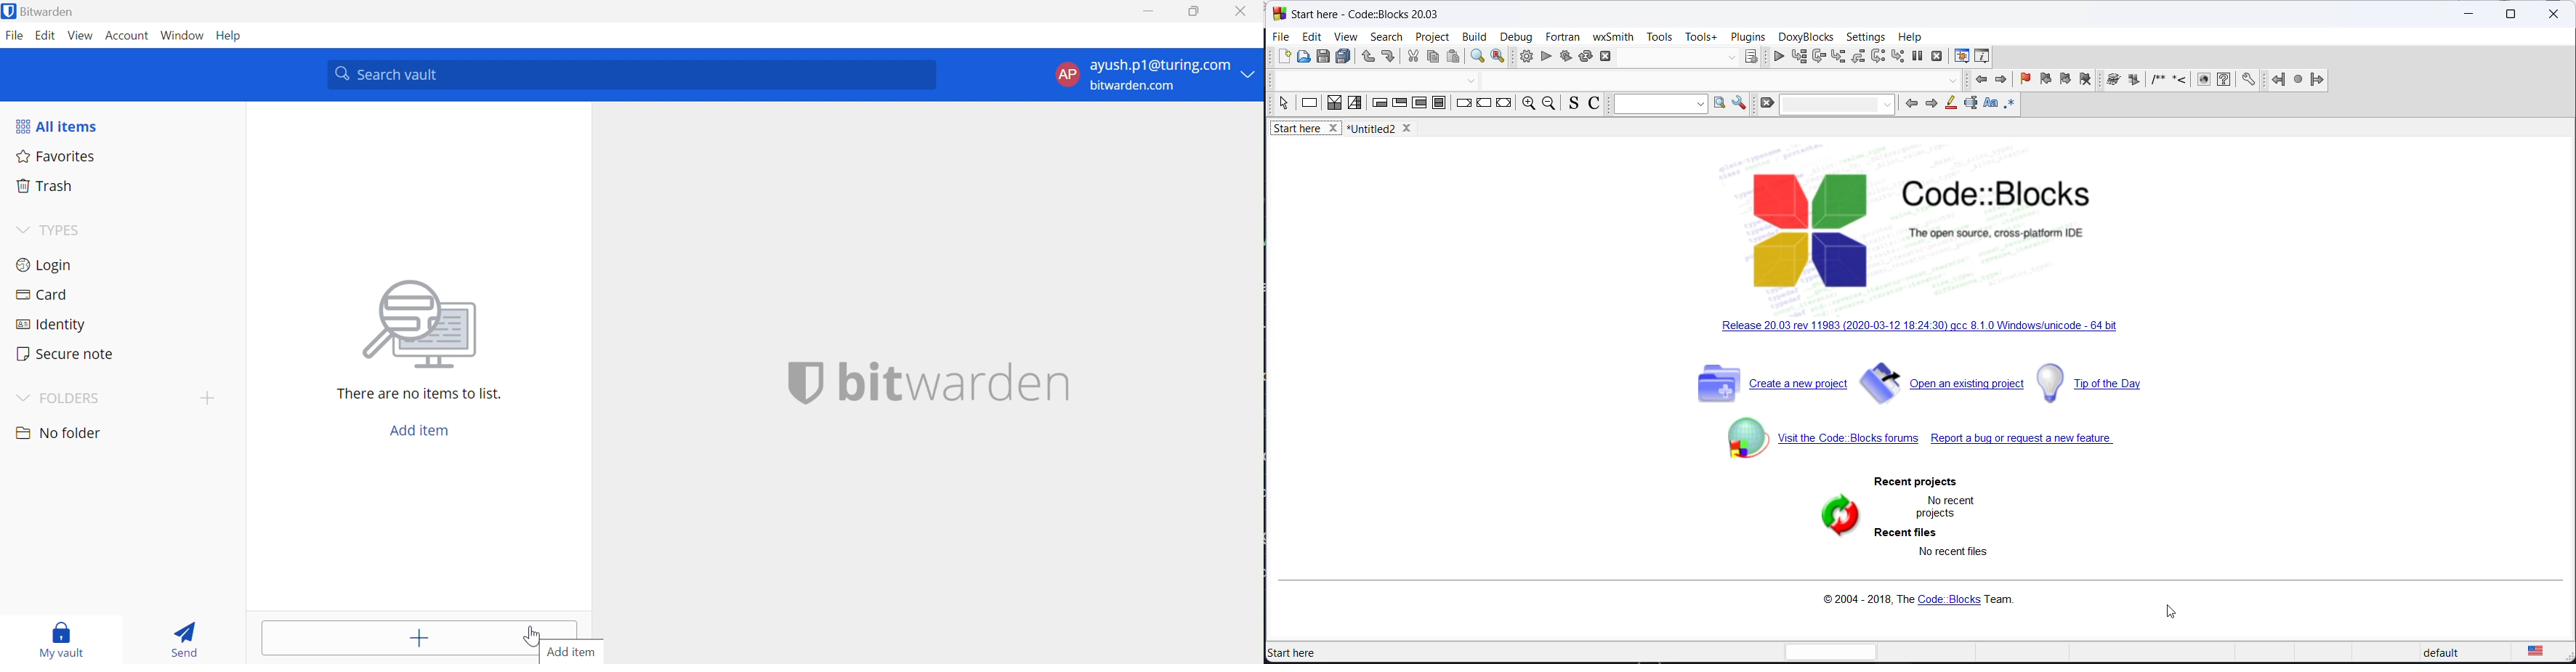 Image resolution: width=2576 pixels, height=672 pixels. What do you see at coordinates (2467, 16) in the screenshot?
I see `minimize` at bounding box center [2467, 16].